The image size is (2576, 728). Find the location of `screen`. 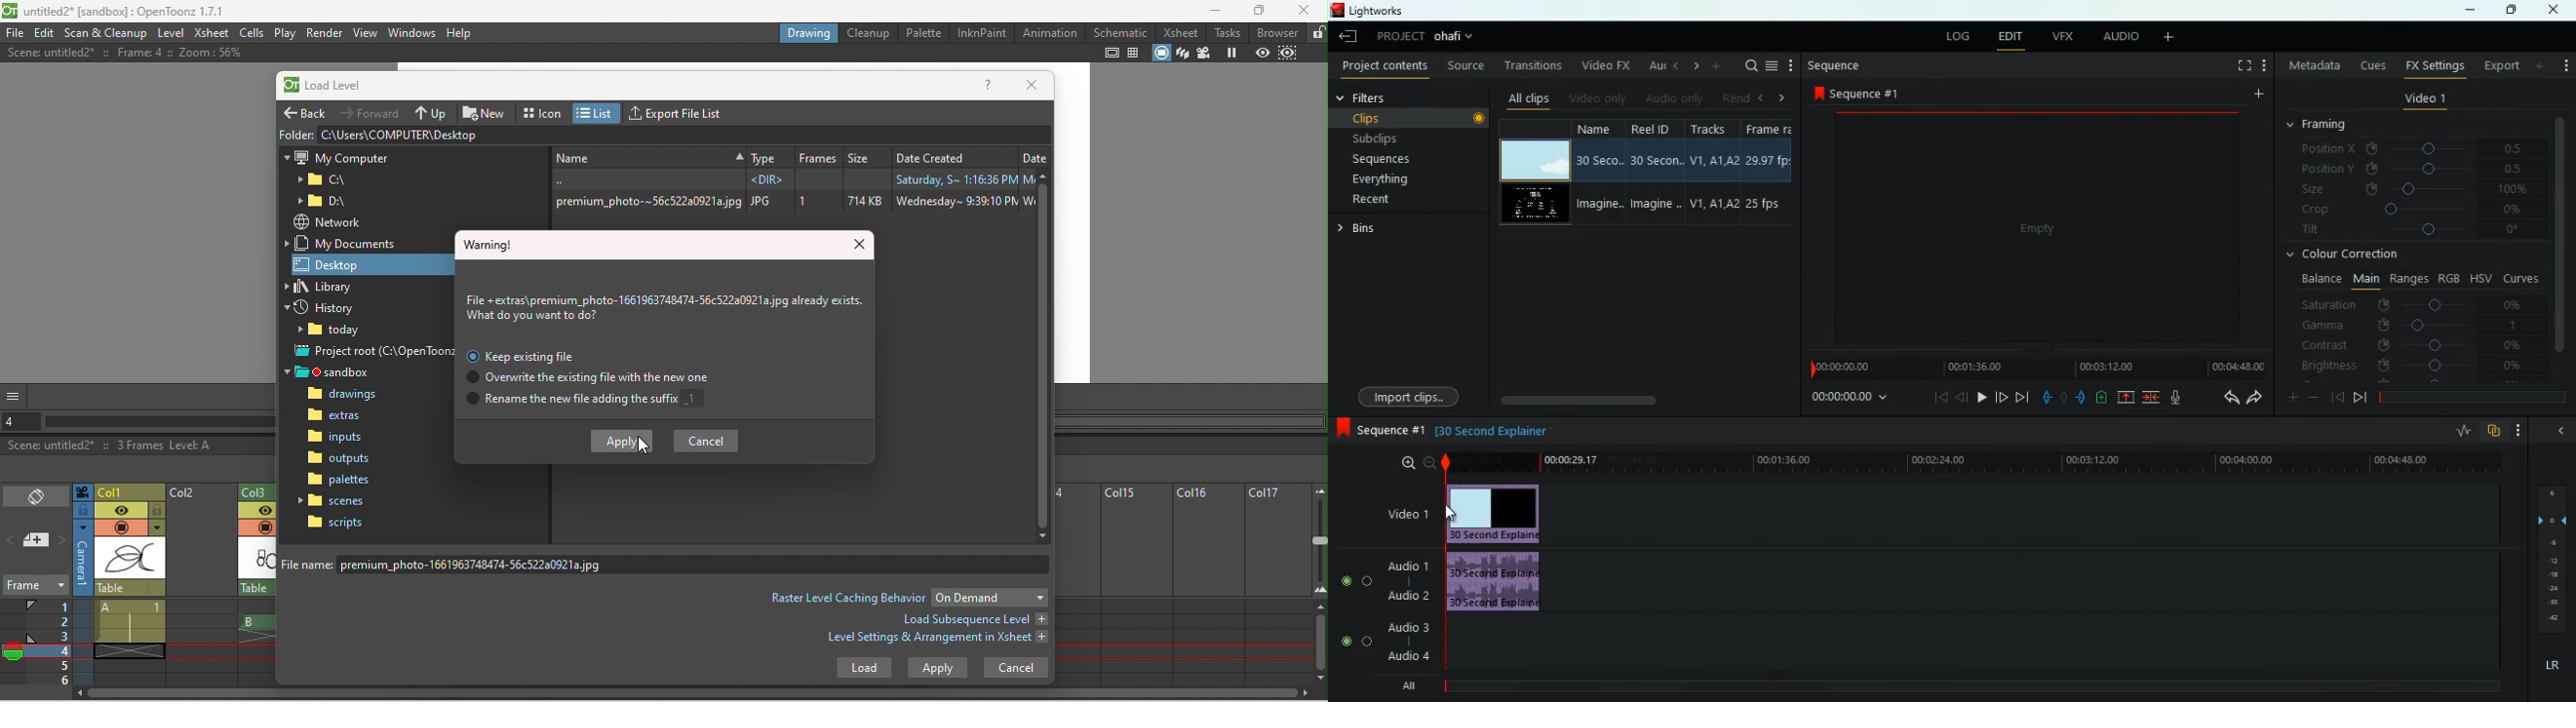

screen is located at coordinates (1534, 205).